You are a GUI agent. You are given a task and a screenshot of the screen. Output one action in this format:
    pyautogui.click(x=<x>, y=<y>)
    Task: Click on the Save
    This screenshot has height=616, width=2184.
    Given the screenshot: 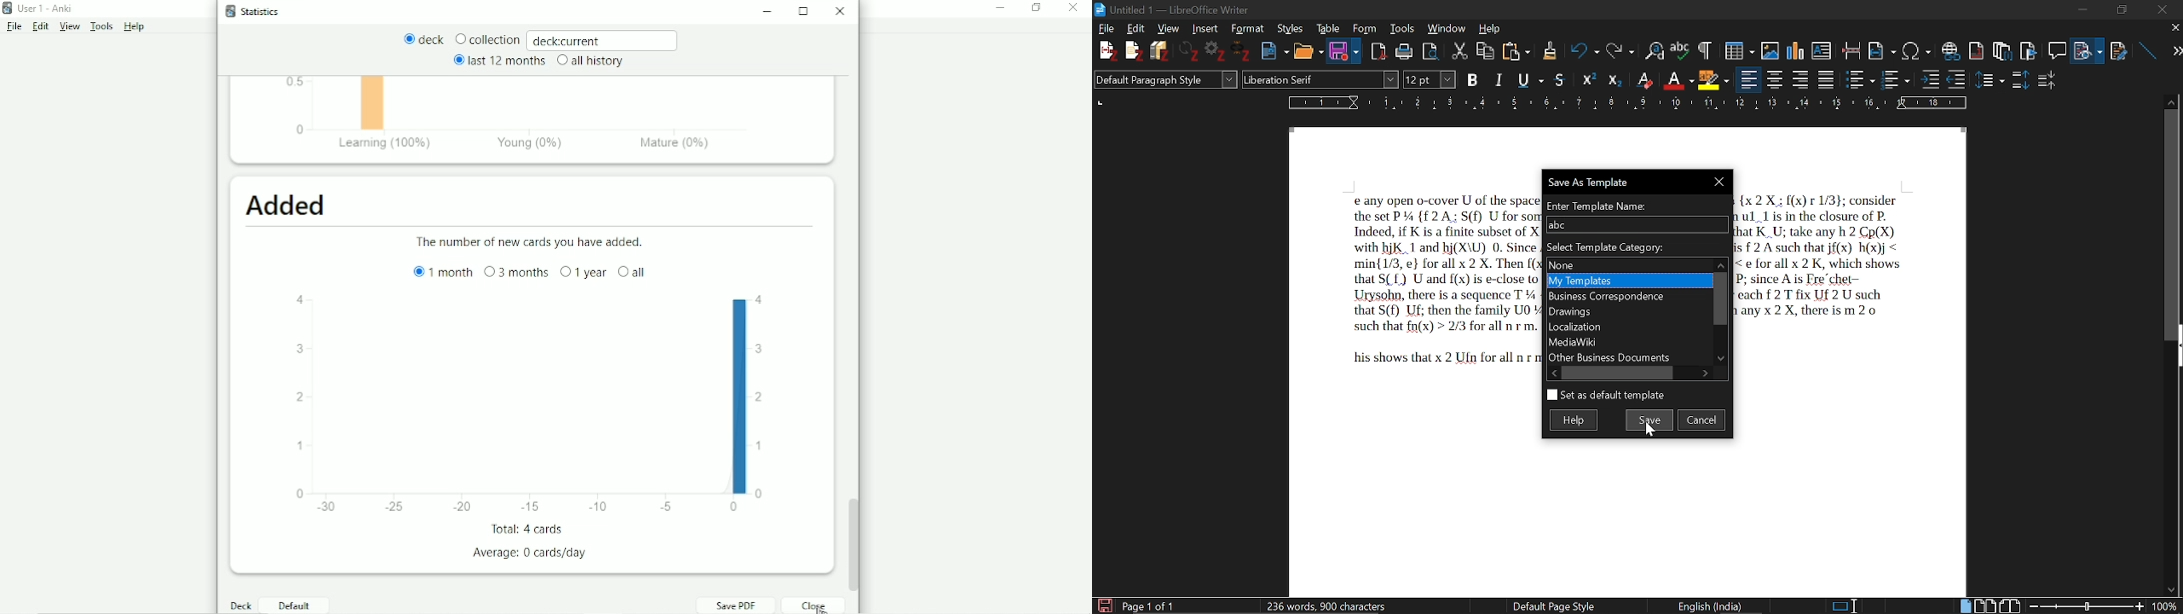 What is the action you would take?
    pyautogui.click(x=1343, y=52)
    